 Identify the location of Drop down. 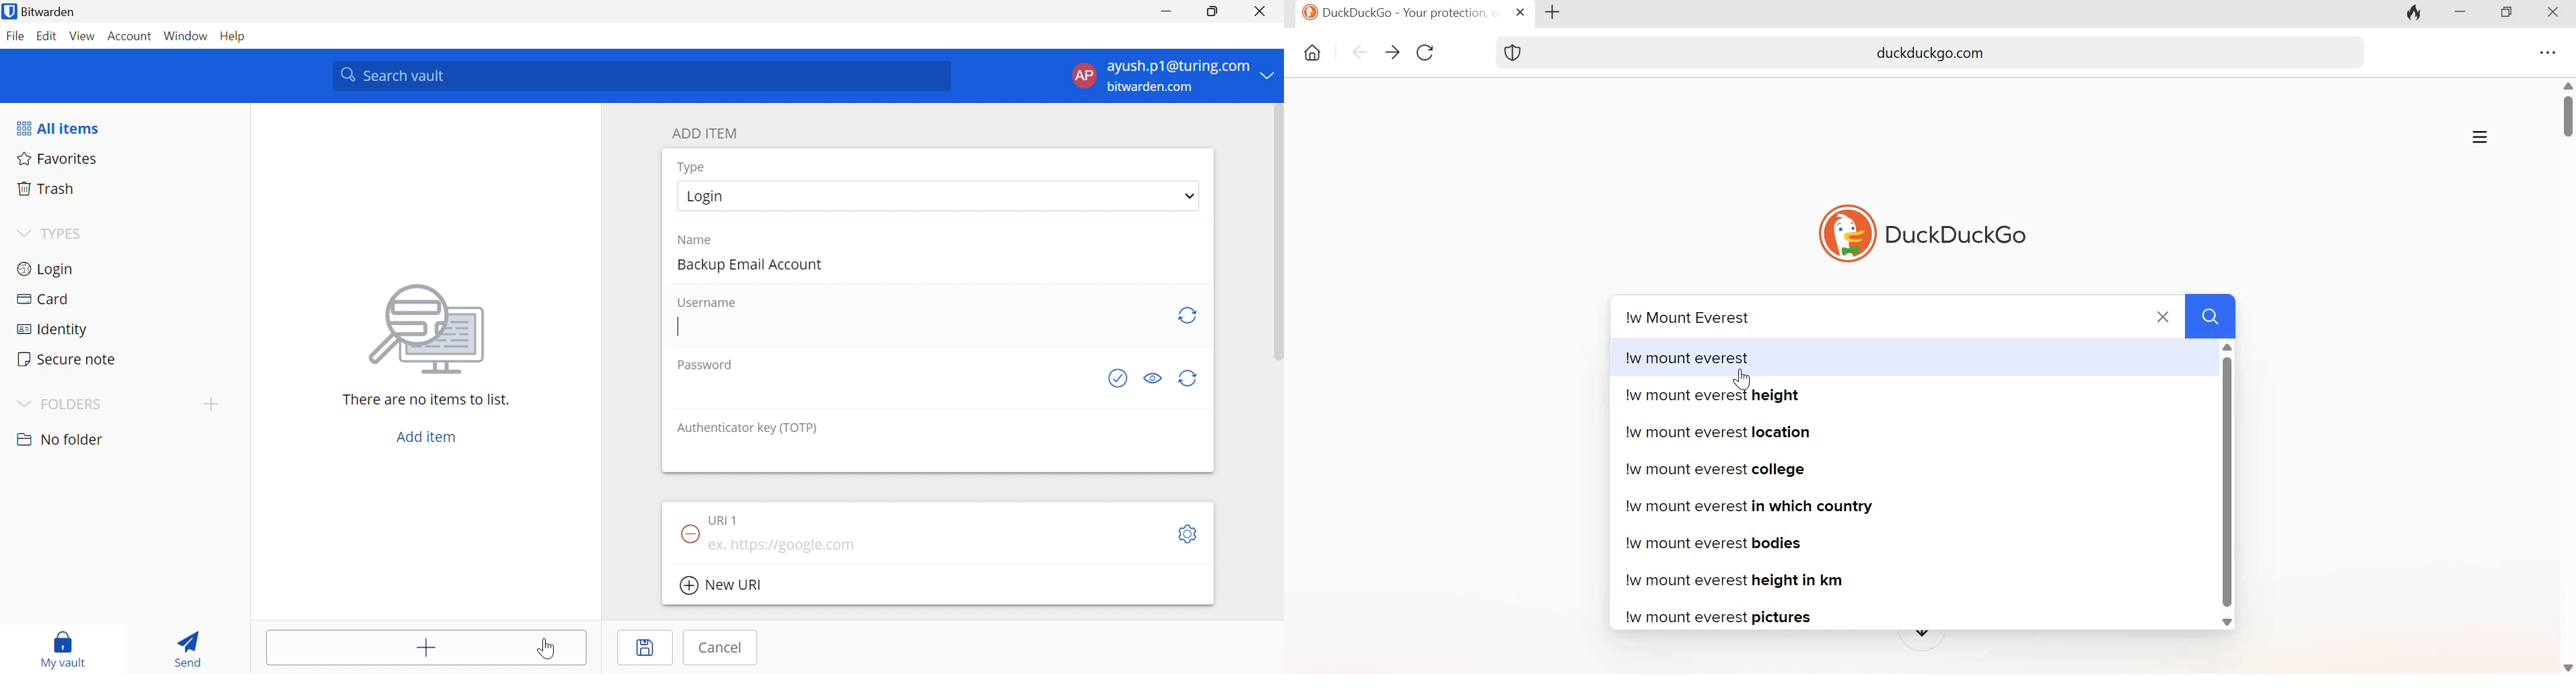
(1190, 196).